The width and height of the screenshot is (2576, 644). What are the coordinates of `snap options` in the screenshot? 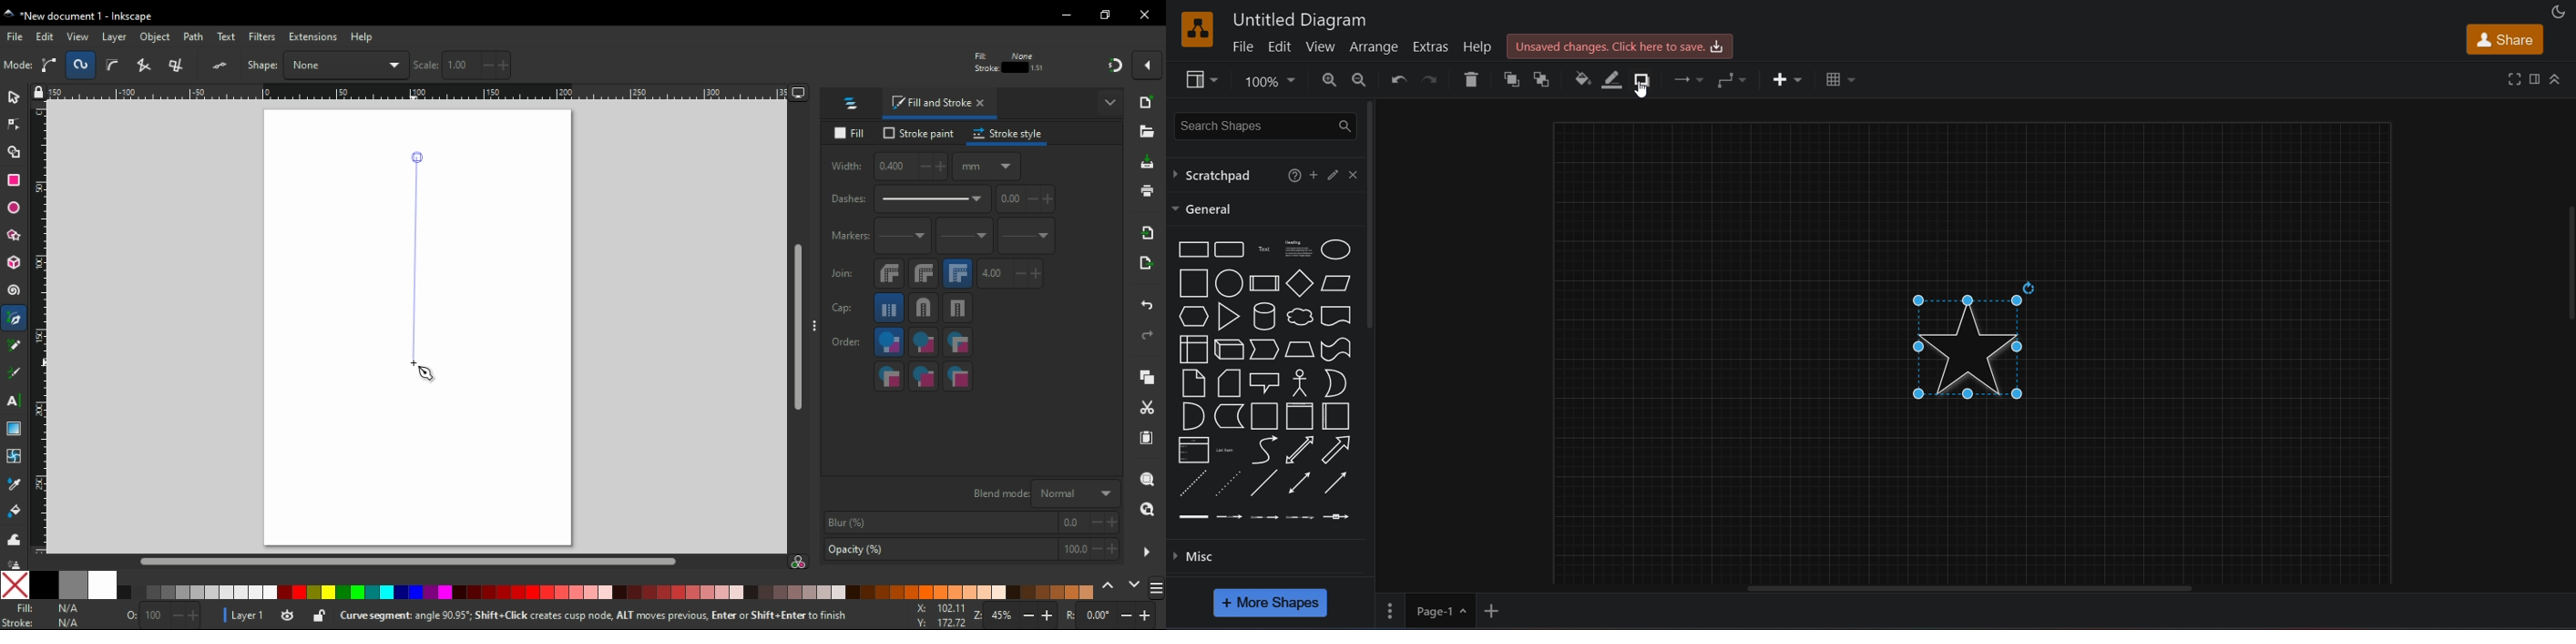 It's located at (1150, 64).